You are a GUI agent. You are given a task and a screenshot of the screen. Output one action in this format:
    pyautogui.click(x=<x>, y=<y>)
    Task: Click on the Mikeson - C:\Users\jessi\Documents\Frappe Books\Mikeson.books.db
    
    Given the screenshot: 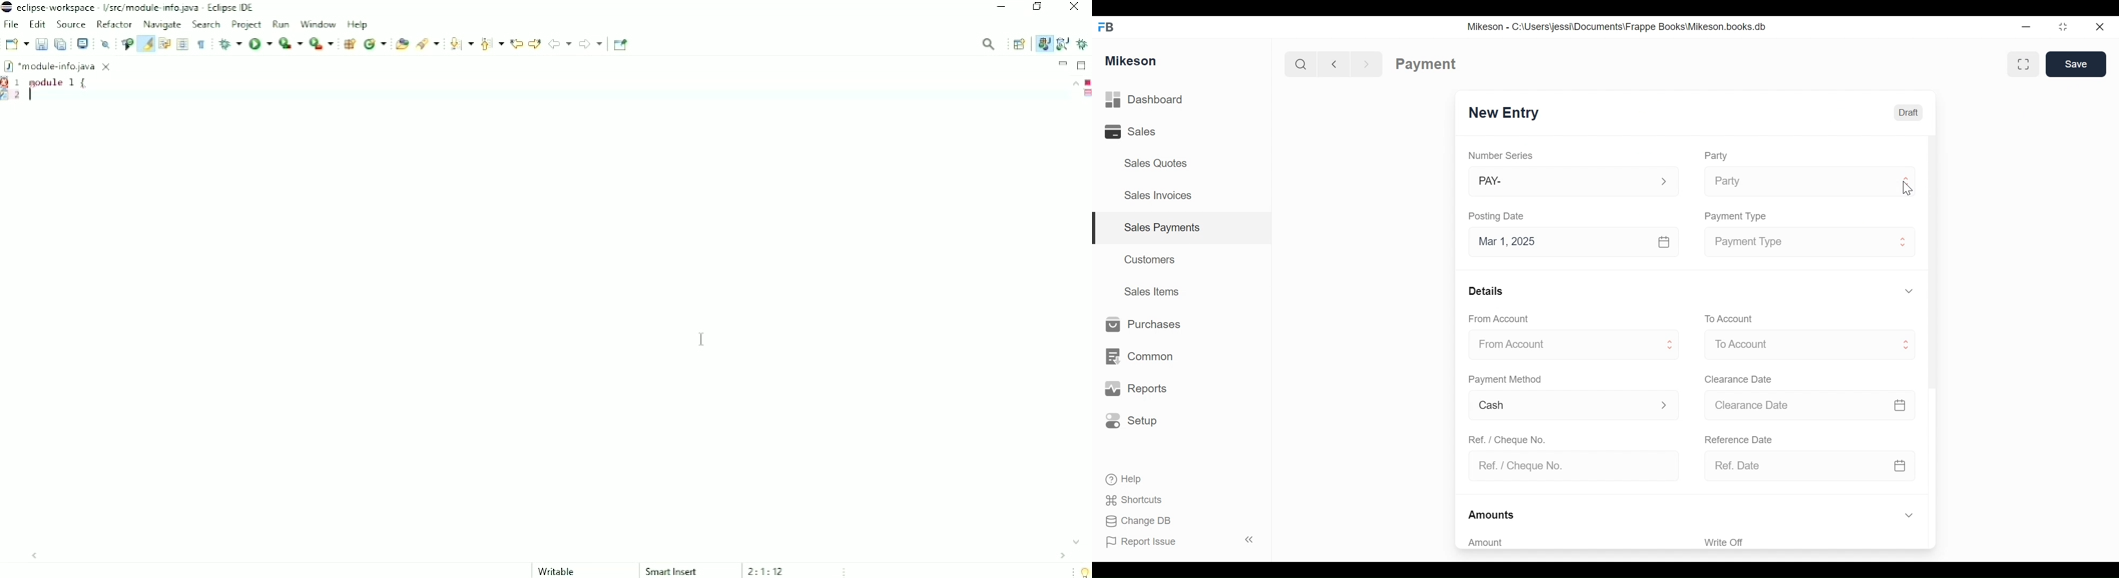 What is the action you would take?
    pyautogui.click(x=1618, y=27)
    